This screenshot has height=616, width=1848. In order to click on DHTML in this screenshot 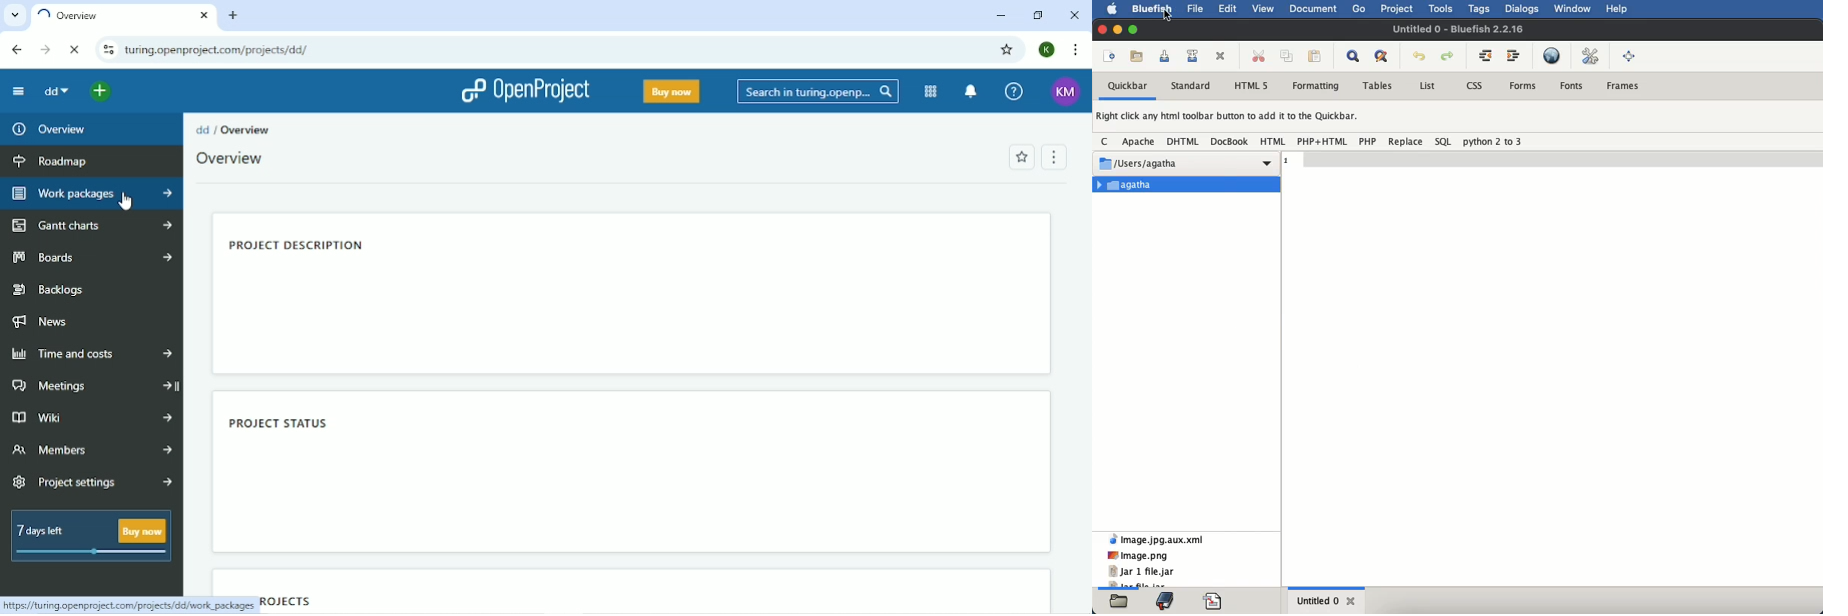, I will do `click(1184, 142)`.